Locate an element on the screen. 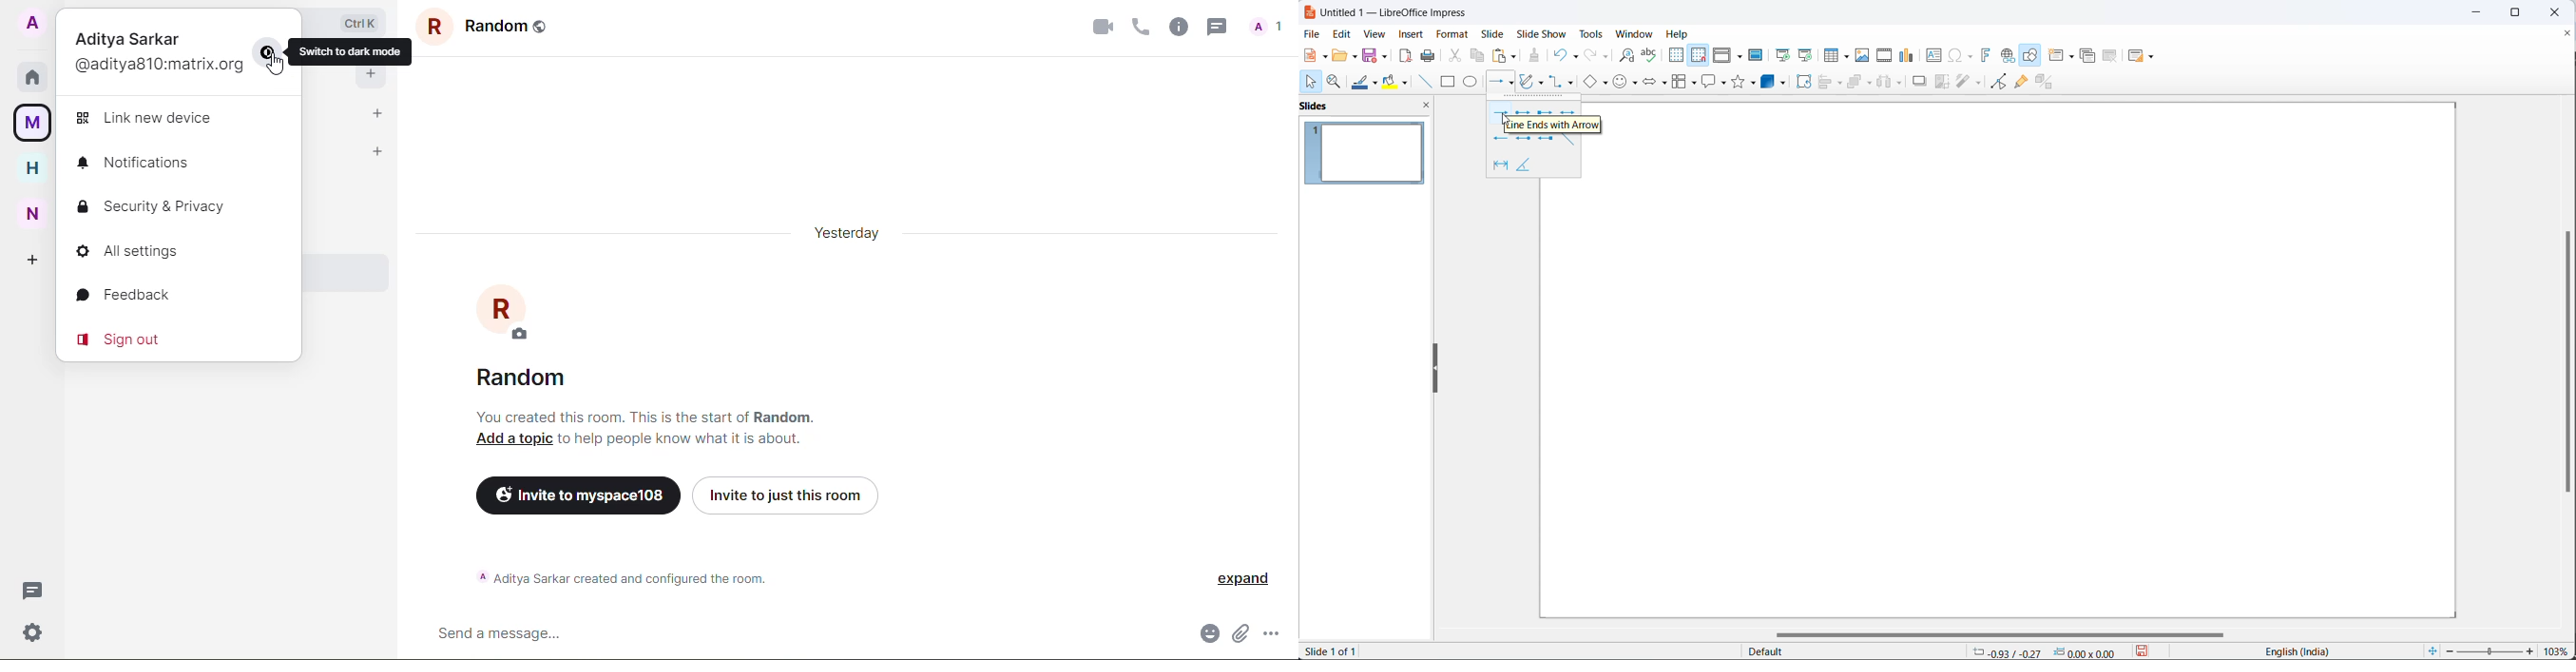 The height and width of the screenshot is (672, 2576). minimize is located at coordinates (2476, 11).